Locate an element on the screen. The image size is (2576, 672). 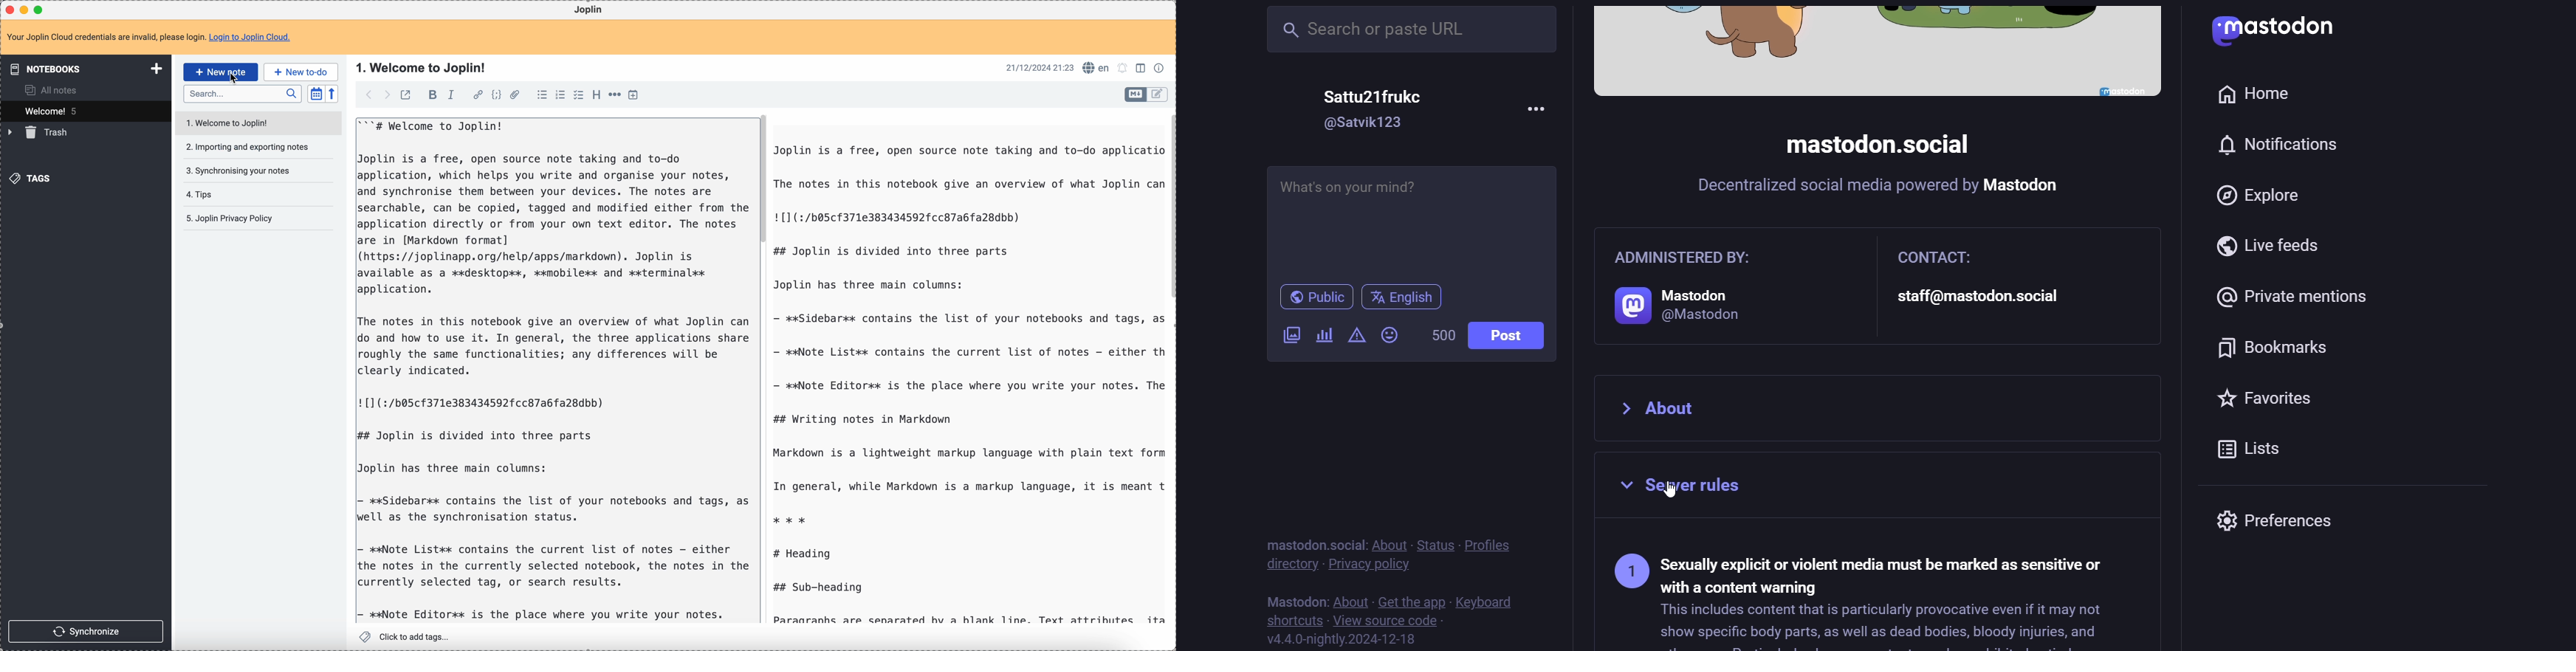
public is located at coordinates (1308, 298).